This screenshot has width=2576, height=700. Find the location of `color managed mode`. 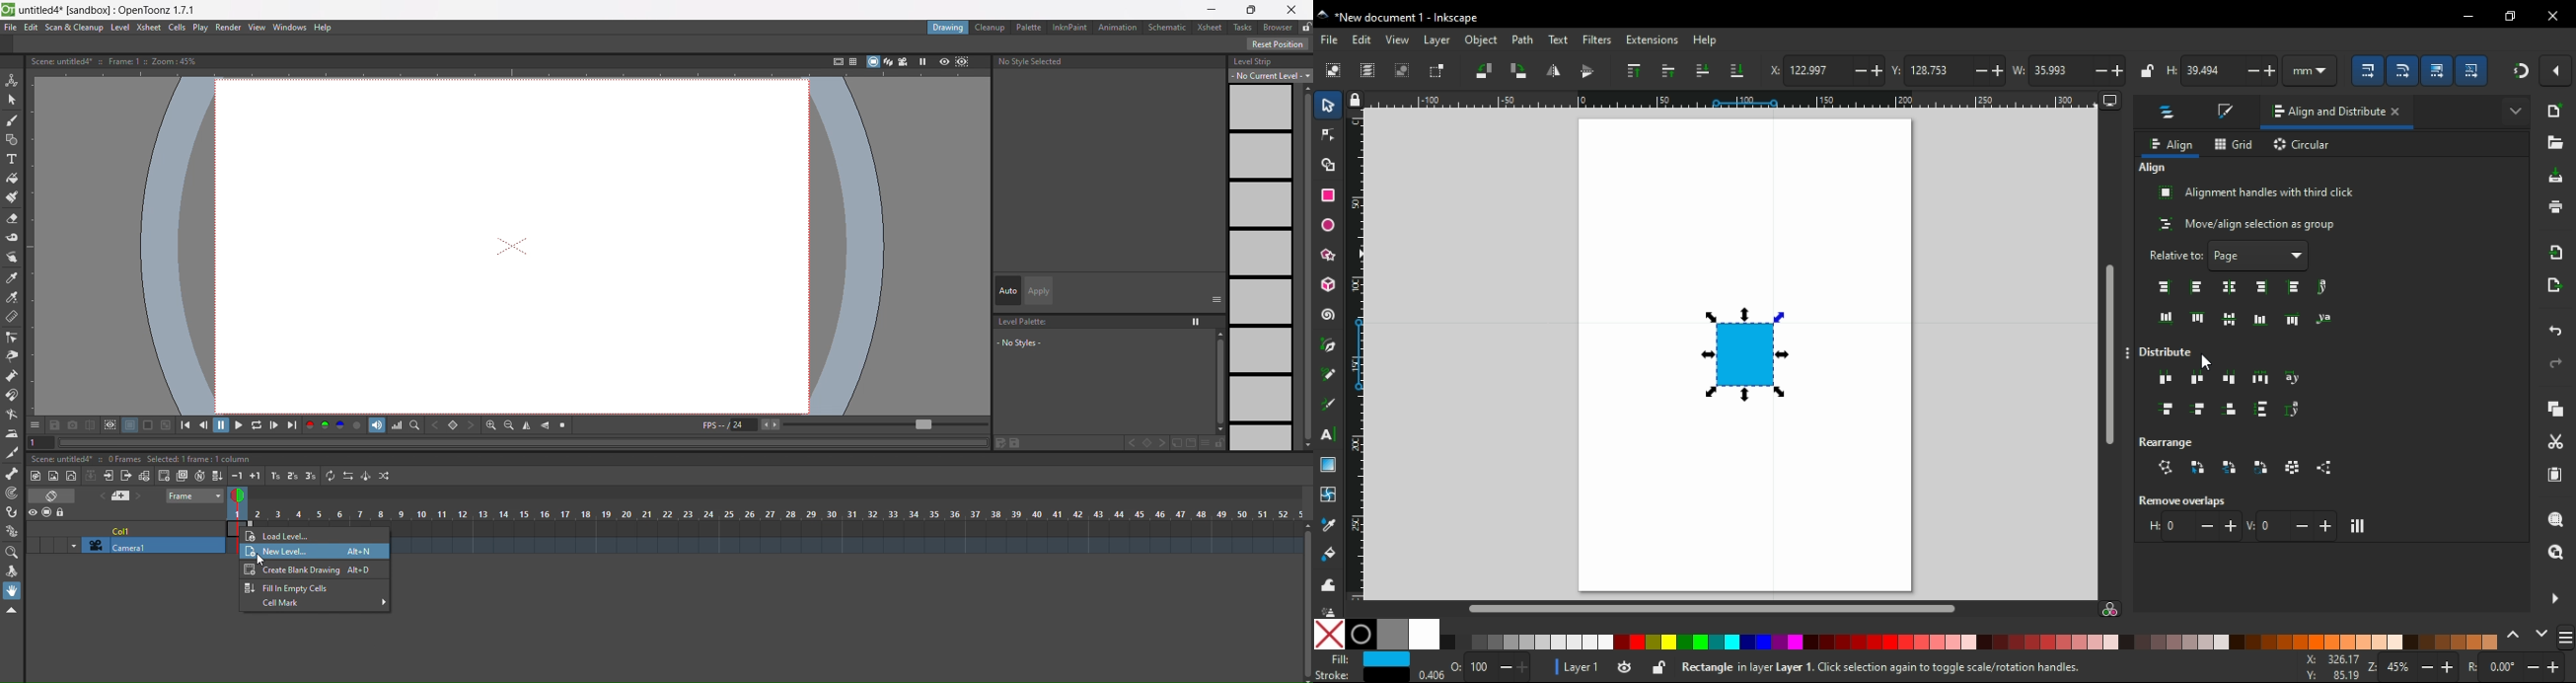

color managed mode is located at coordinates (2109, 611).